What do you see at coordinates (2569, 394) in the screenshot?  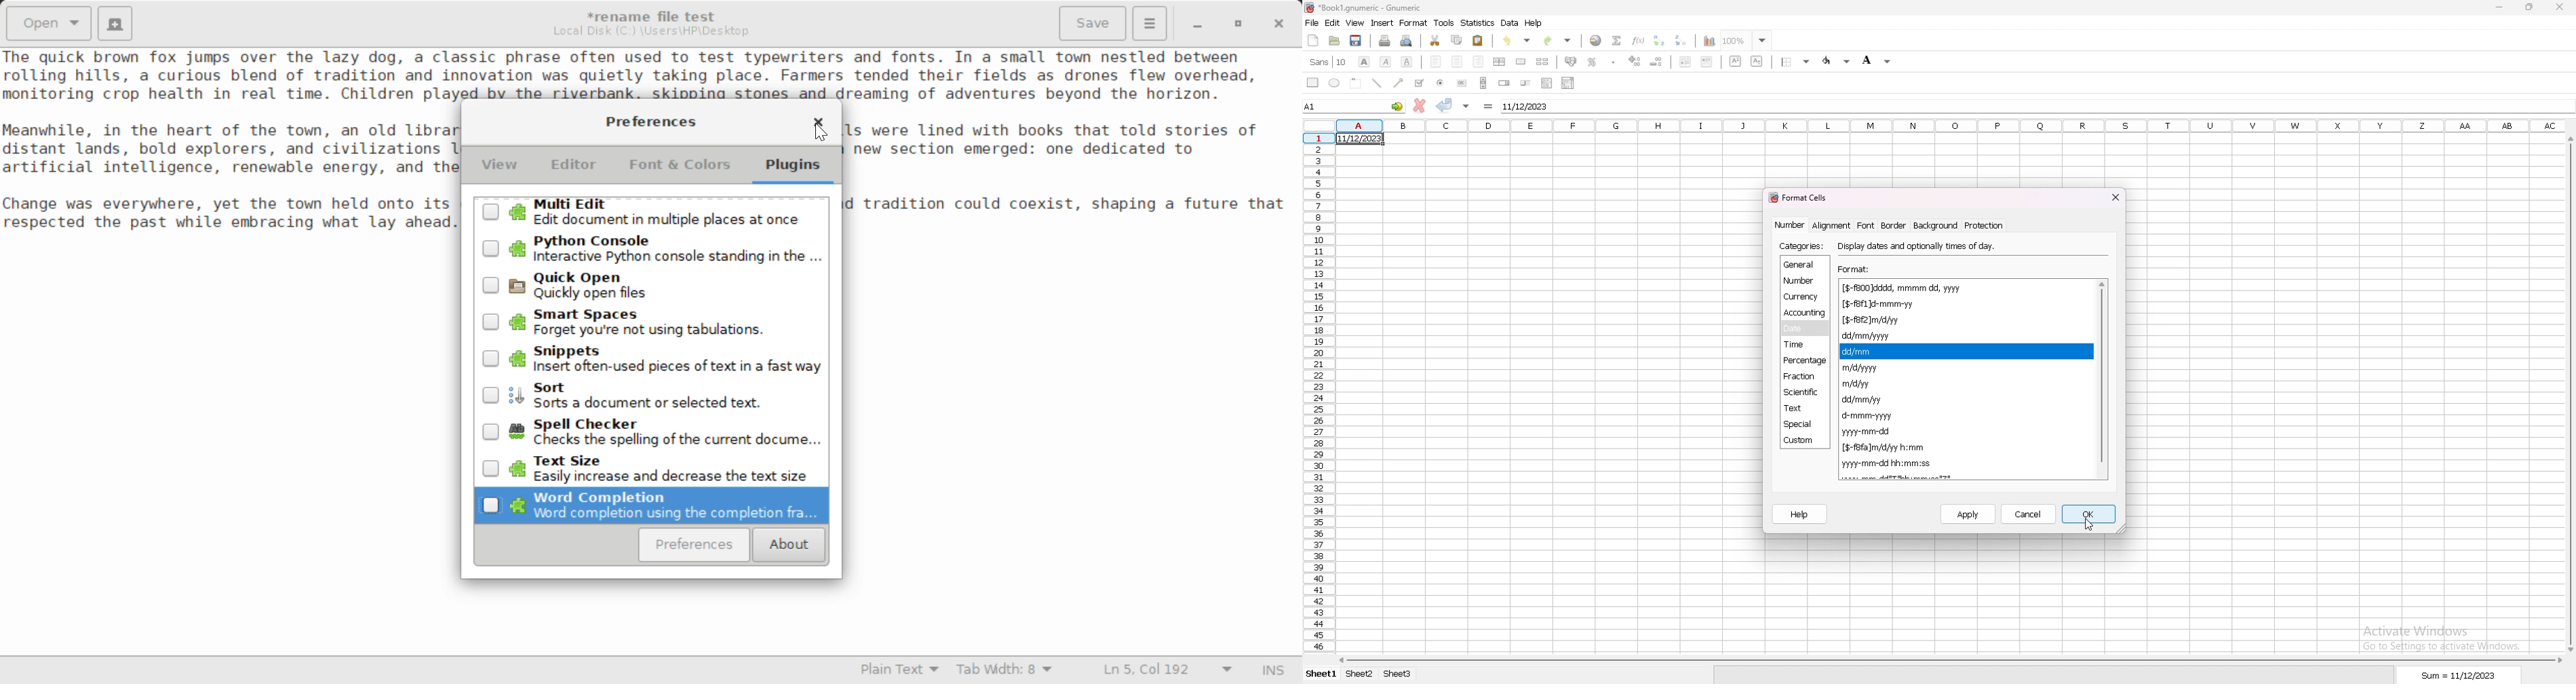 I see `scroll bar` at bounding box center [2569, 394].